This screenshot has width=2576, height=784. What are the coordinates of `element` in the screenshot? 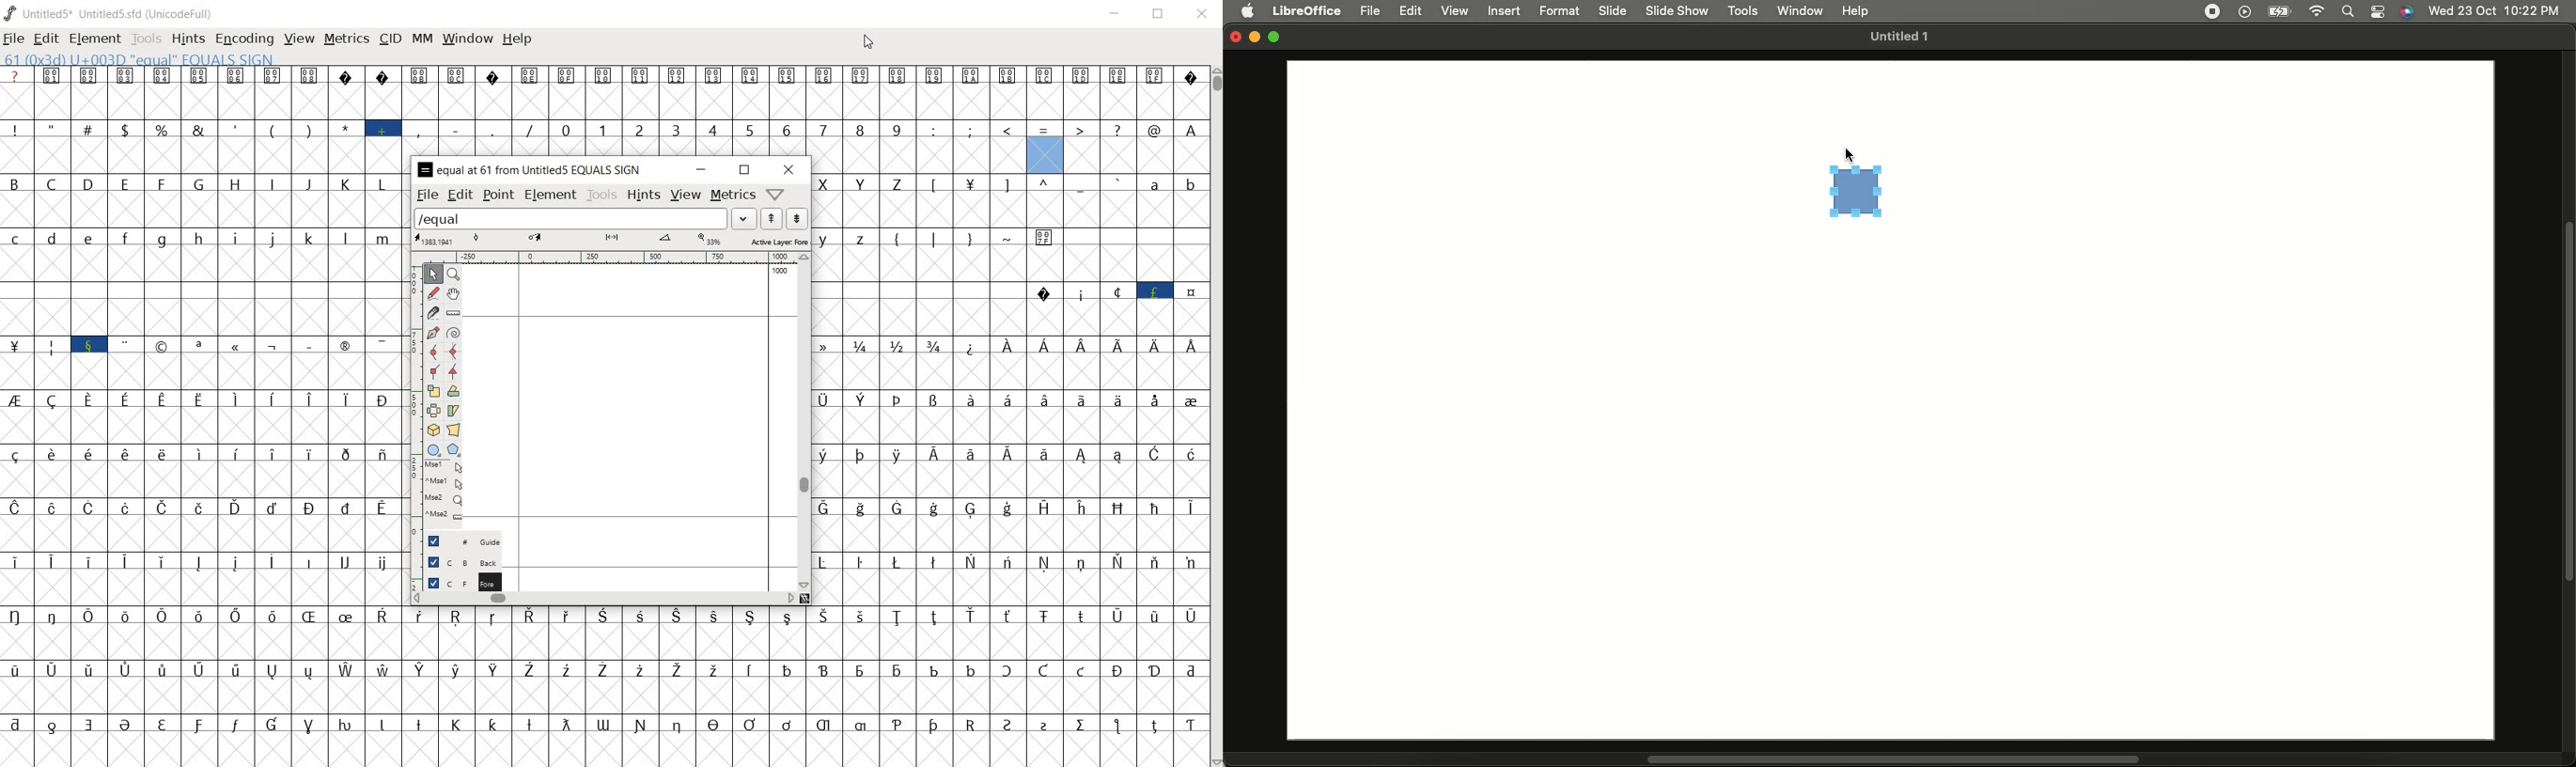 It's located at (549, 194).